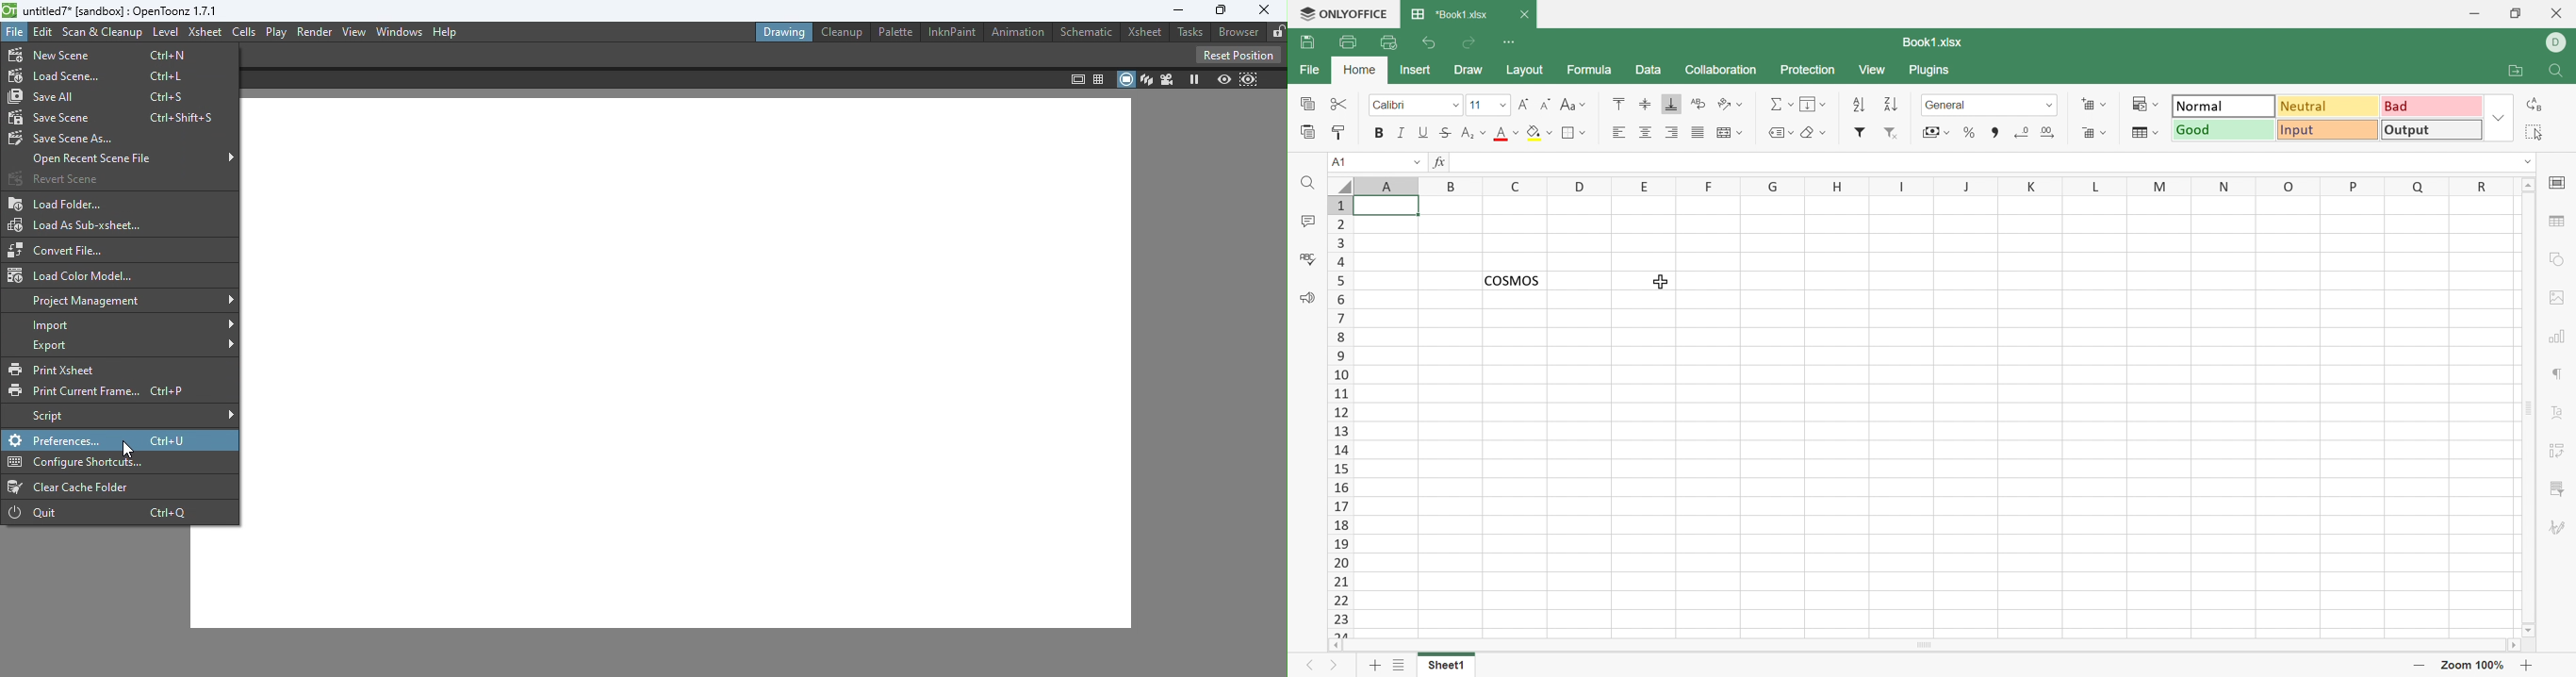 The width and height of the screenshot is (2576, 700). I want to click on Insert, so click(1416, 71).